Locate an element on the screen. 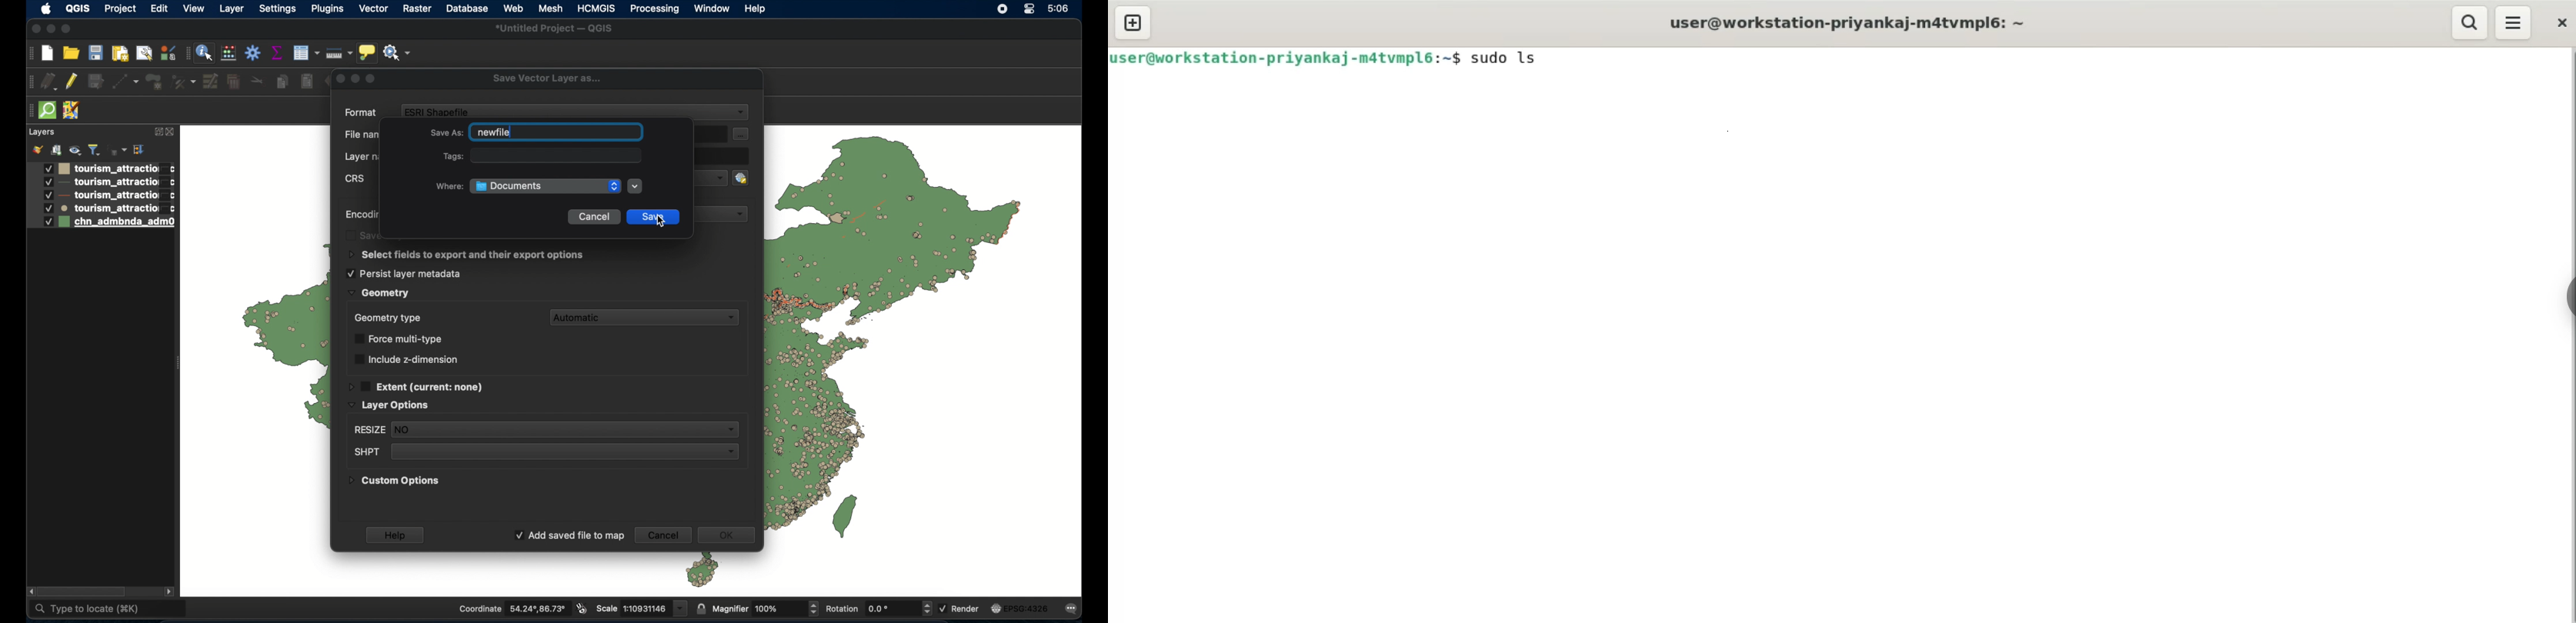  manage map theme is located at coordinates (74, 150).